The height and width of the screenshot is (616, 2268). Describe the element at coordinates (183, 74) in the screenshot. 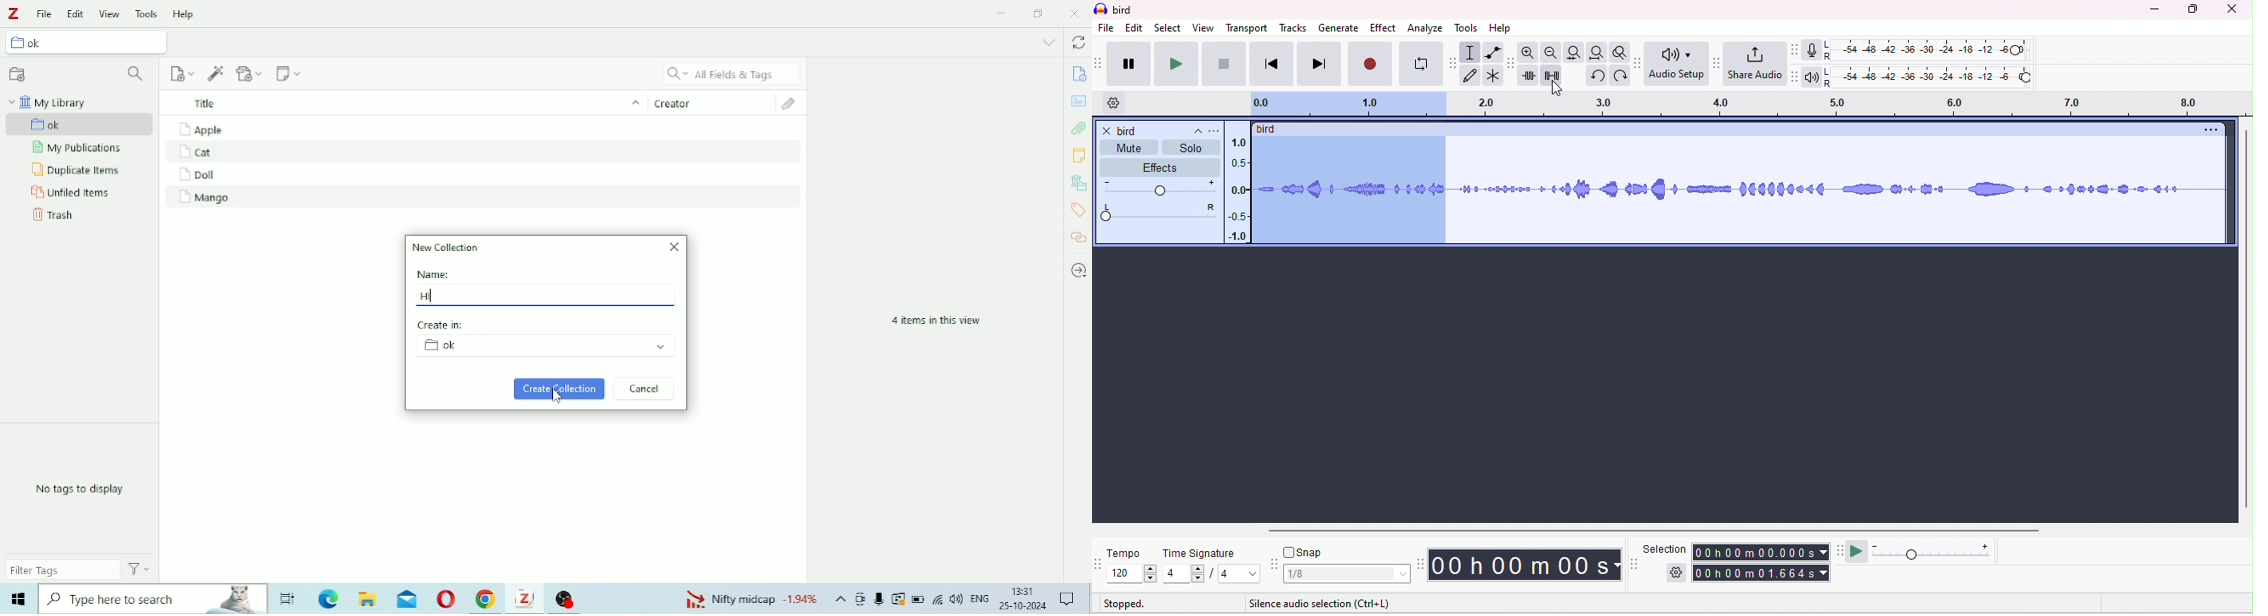

I see `New Item` at that location.